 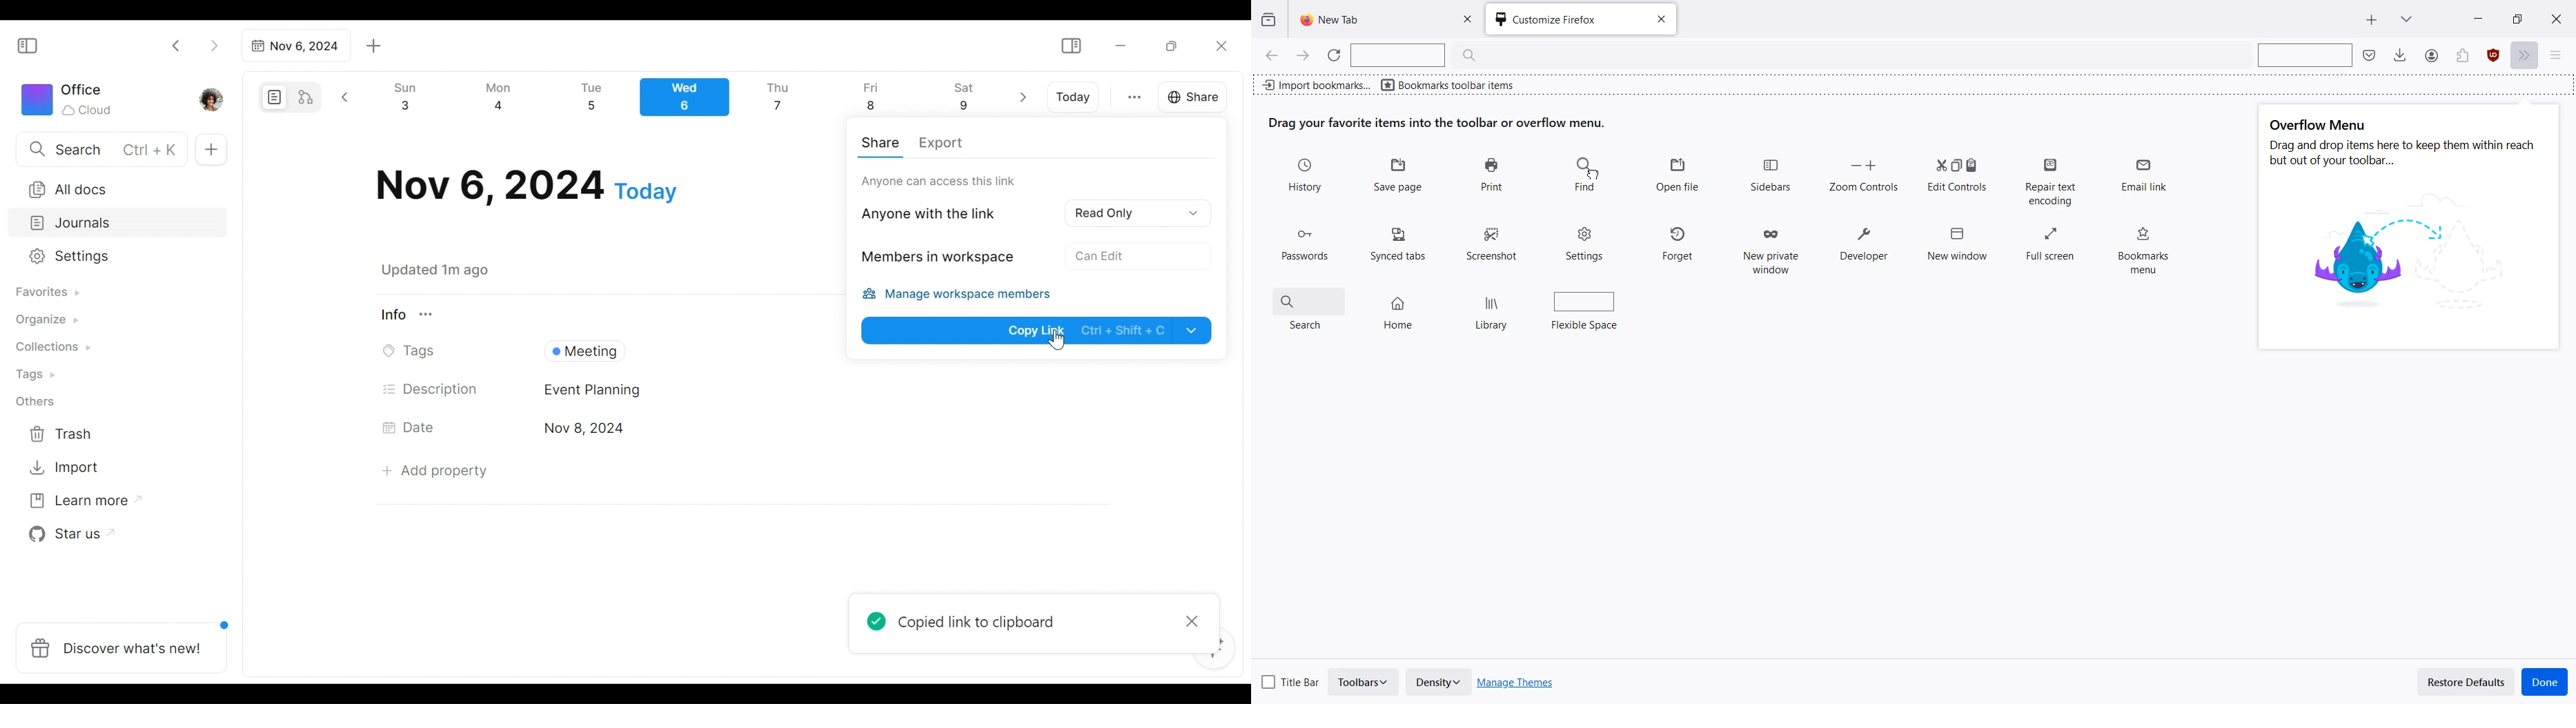 What do you see at coordinates (2142, 177) in the screenshot?
I see `Email link` at bounding box center [2142, 177].